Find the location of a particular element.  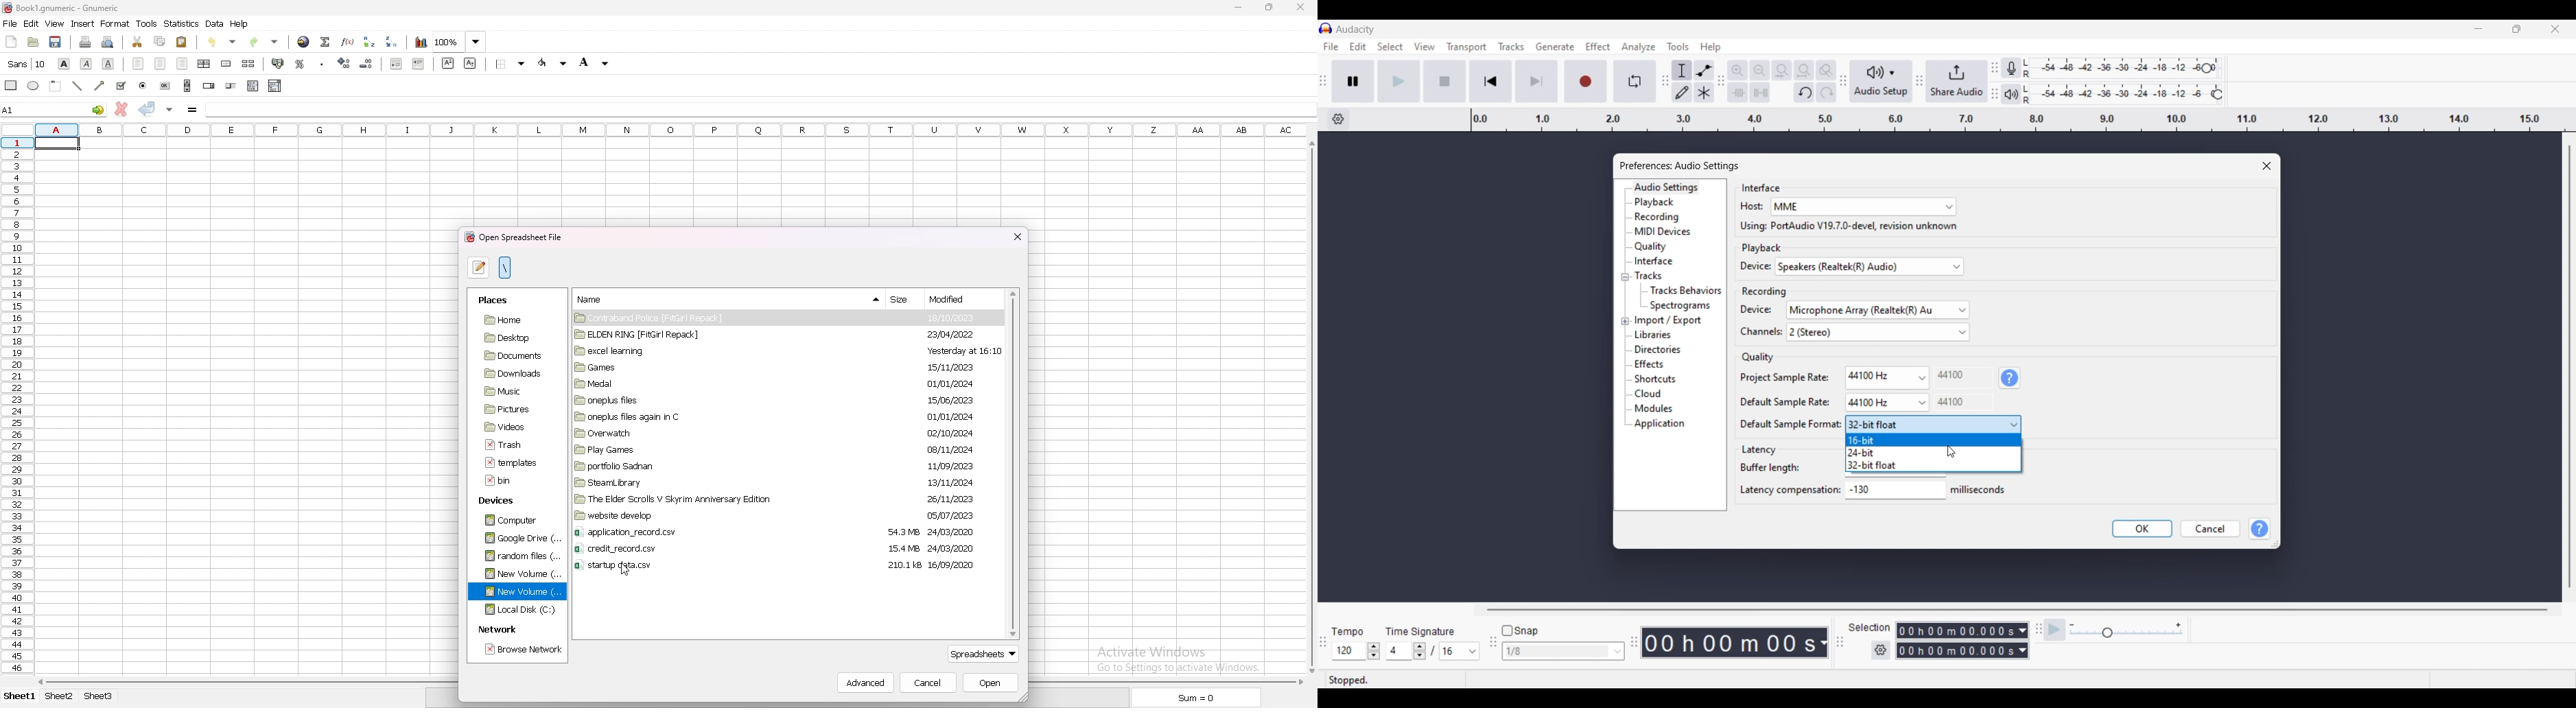

increase decimals is located at coordinates (344, 63).